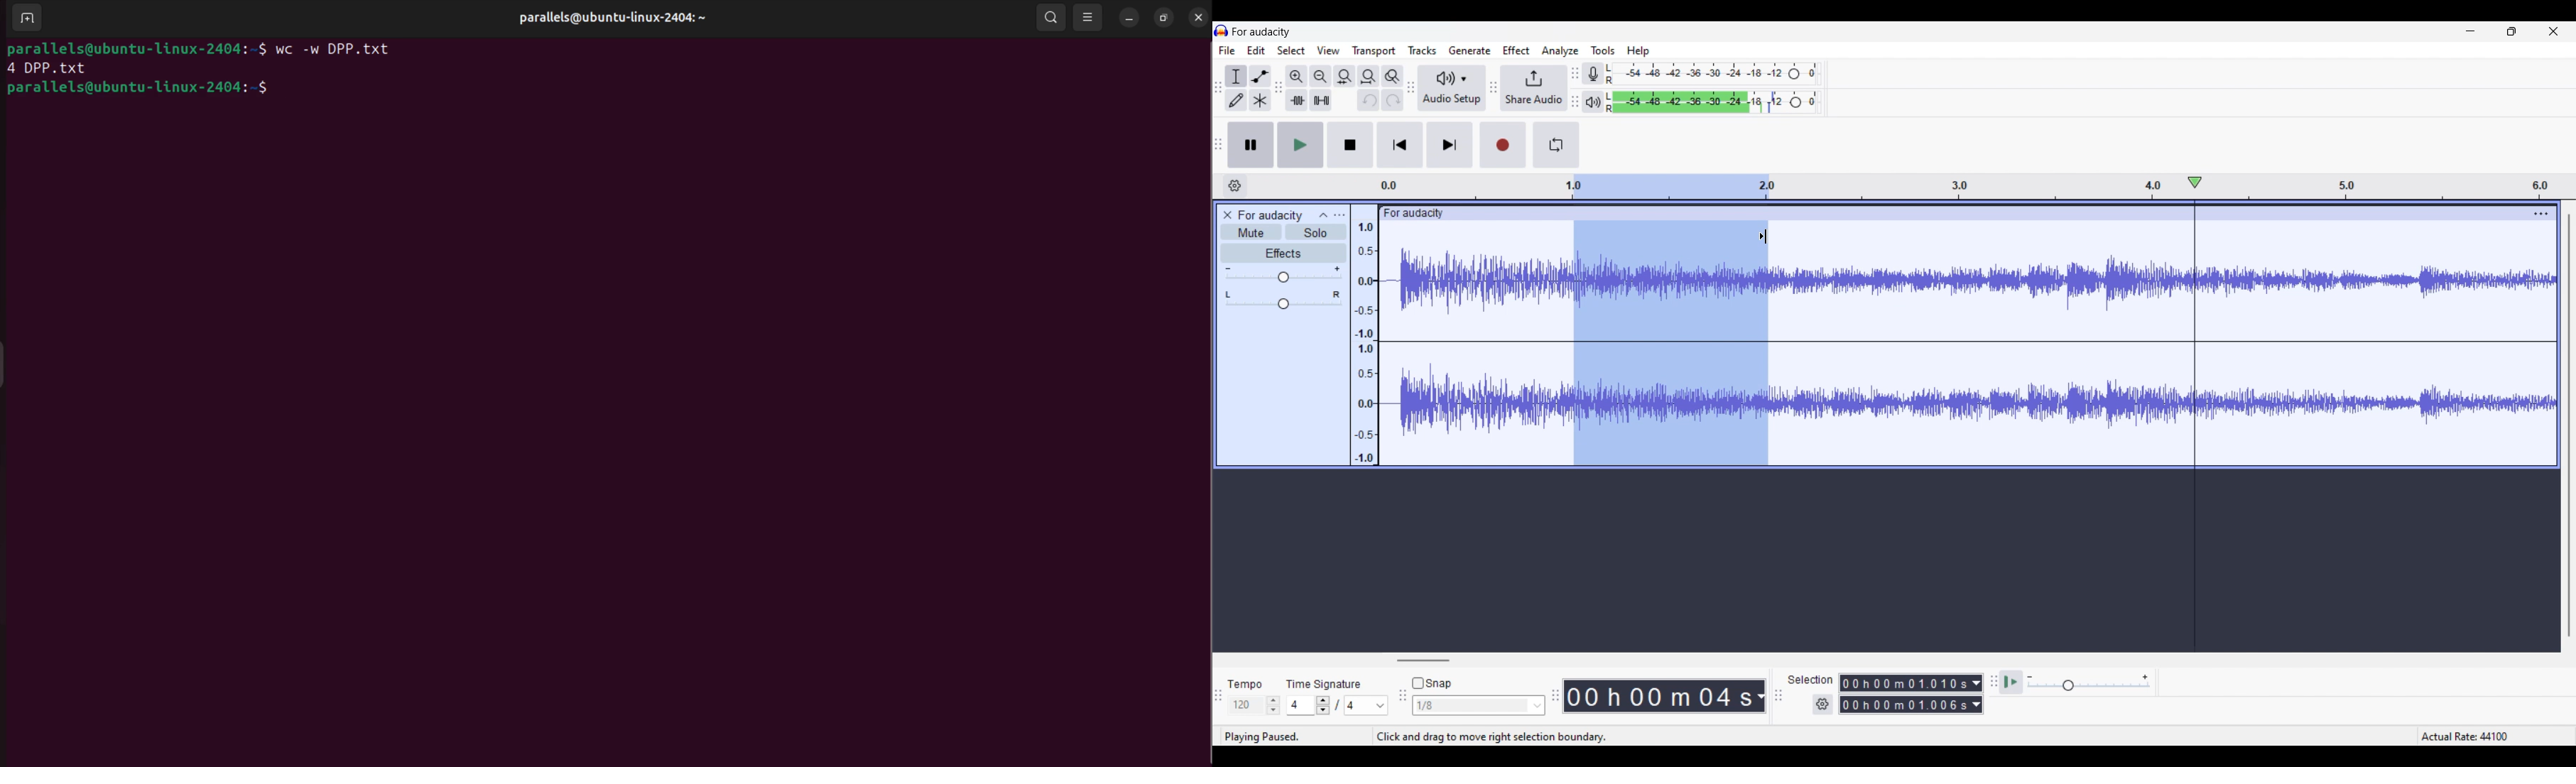 The width and height of the screenshot is (2576, 784). What do you see at coordinates (1369, 77) in the screenshot?
I see `Fit track to width` at bounding box center [1369, 77].